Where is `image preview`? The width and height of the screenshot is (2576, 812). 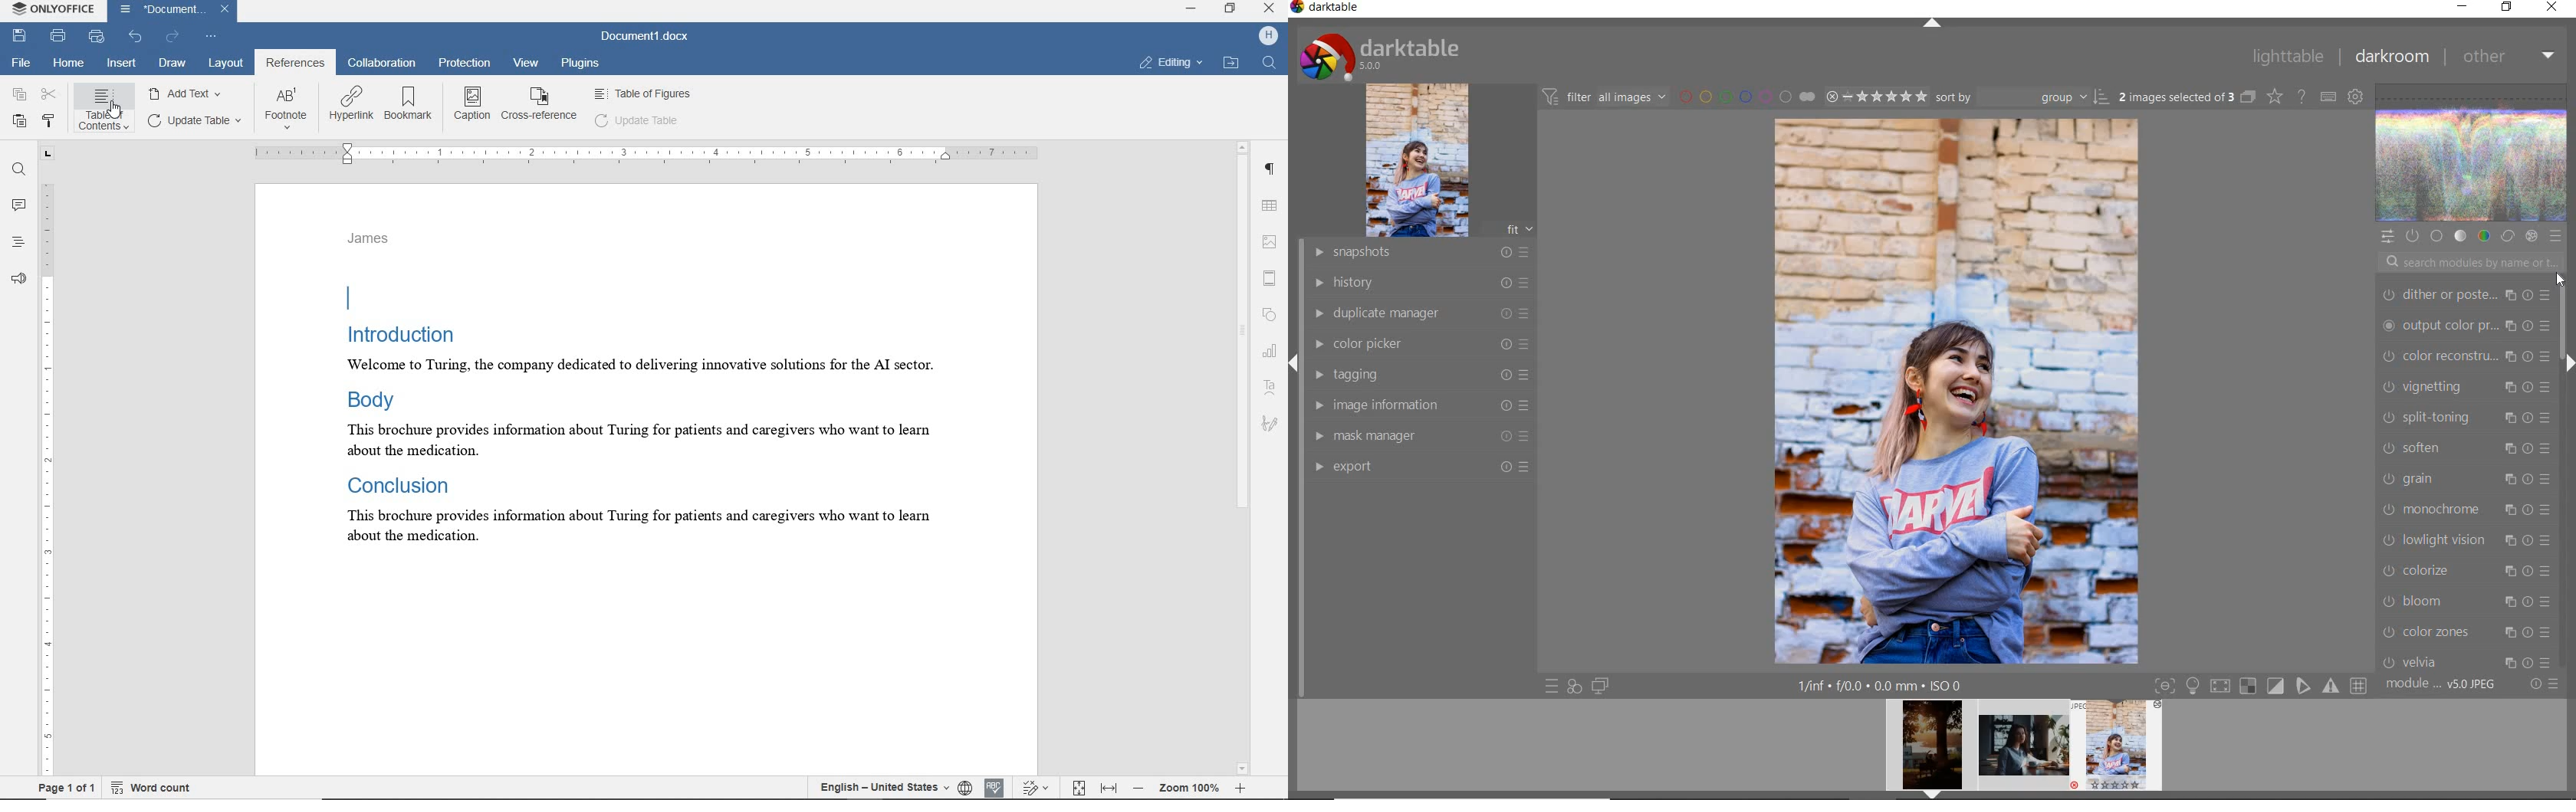
image preview is located at coordinates (2024, 749).